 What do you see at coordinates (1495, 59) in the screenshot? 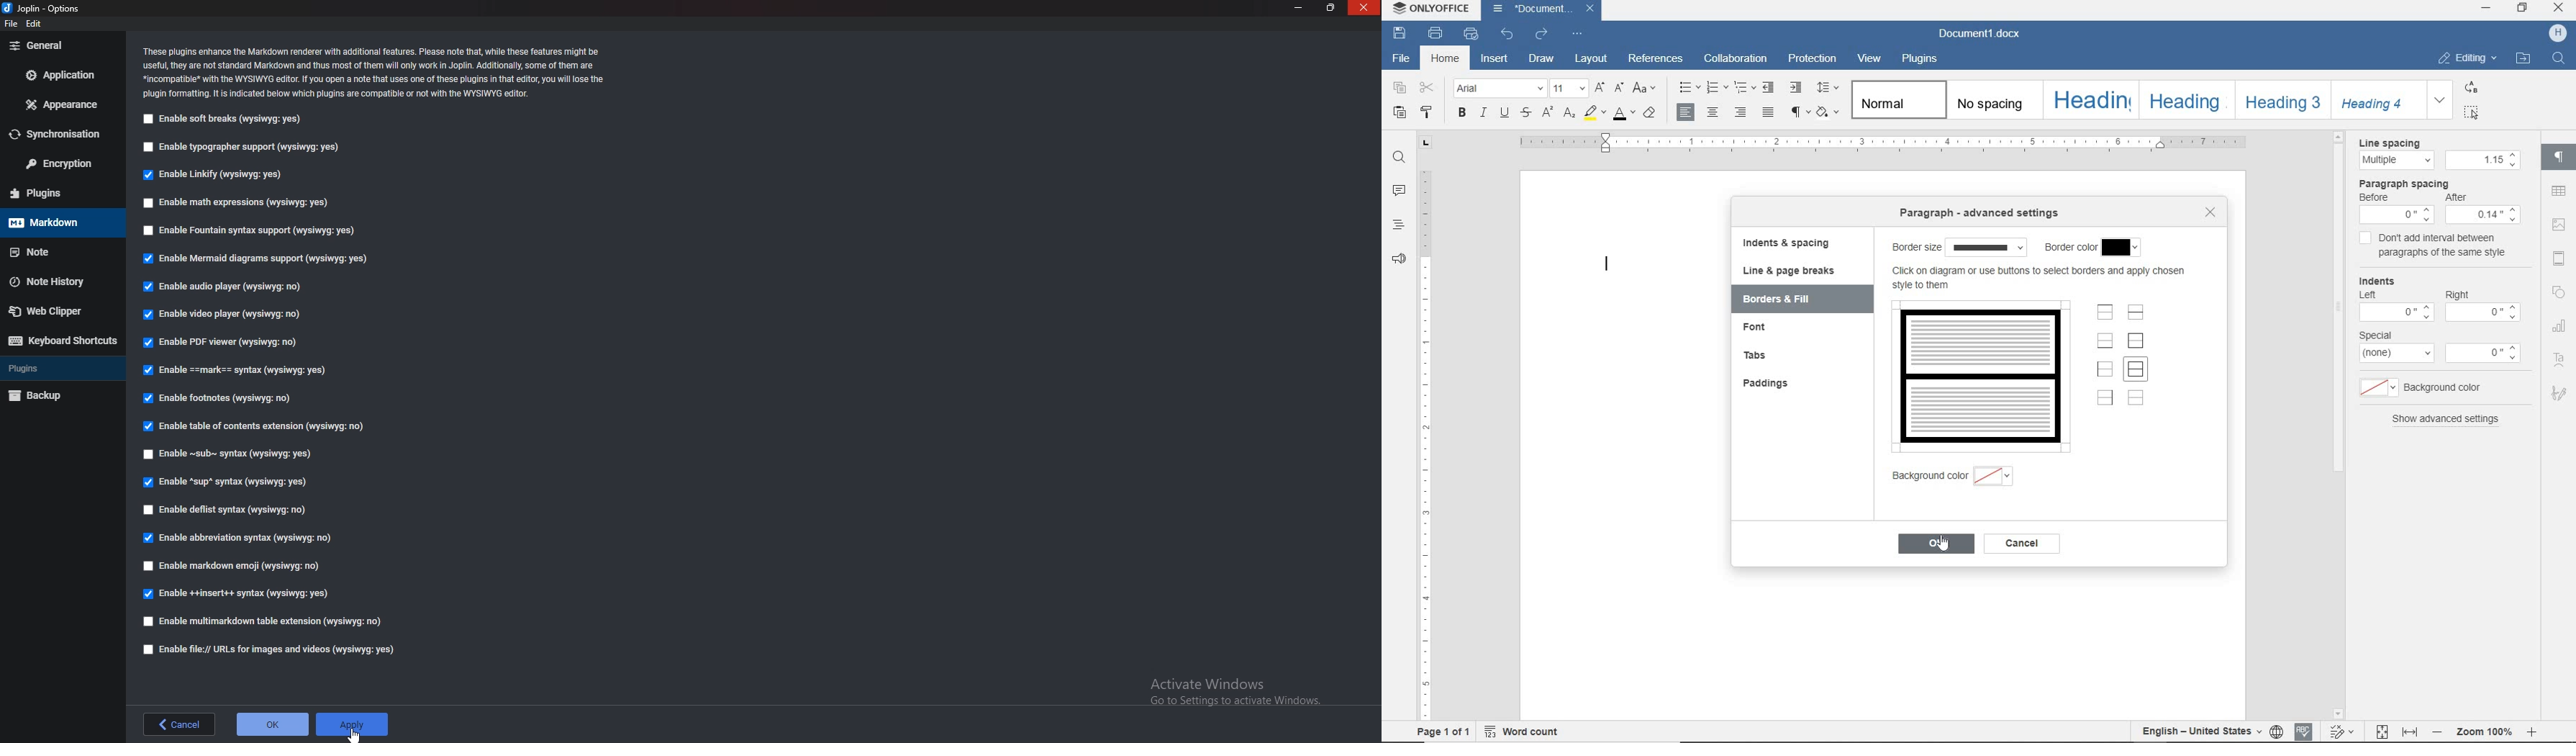
I see `insert` at bounding box center [1495, 59].